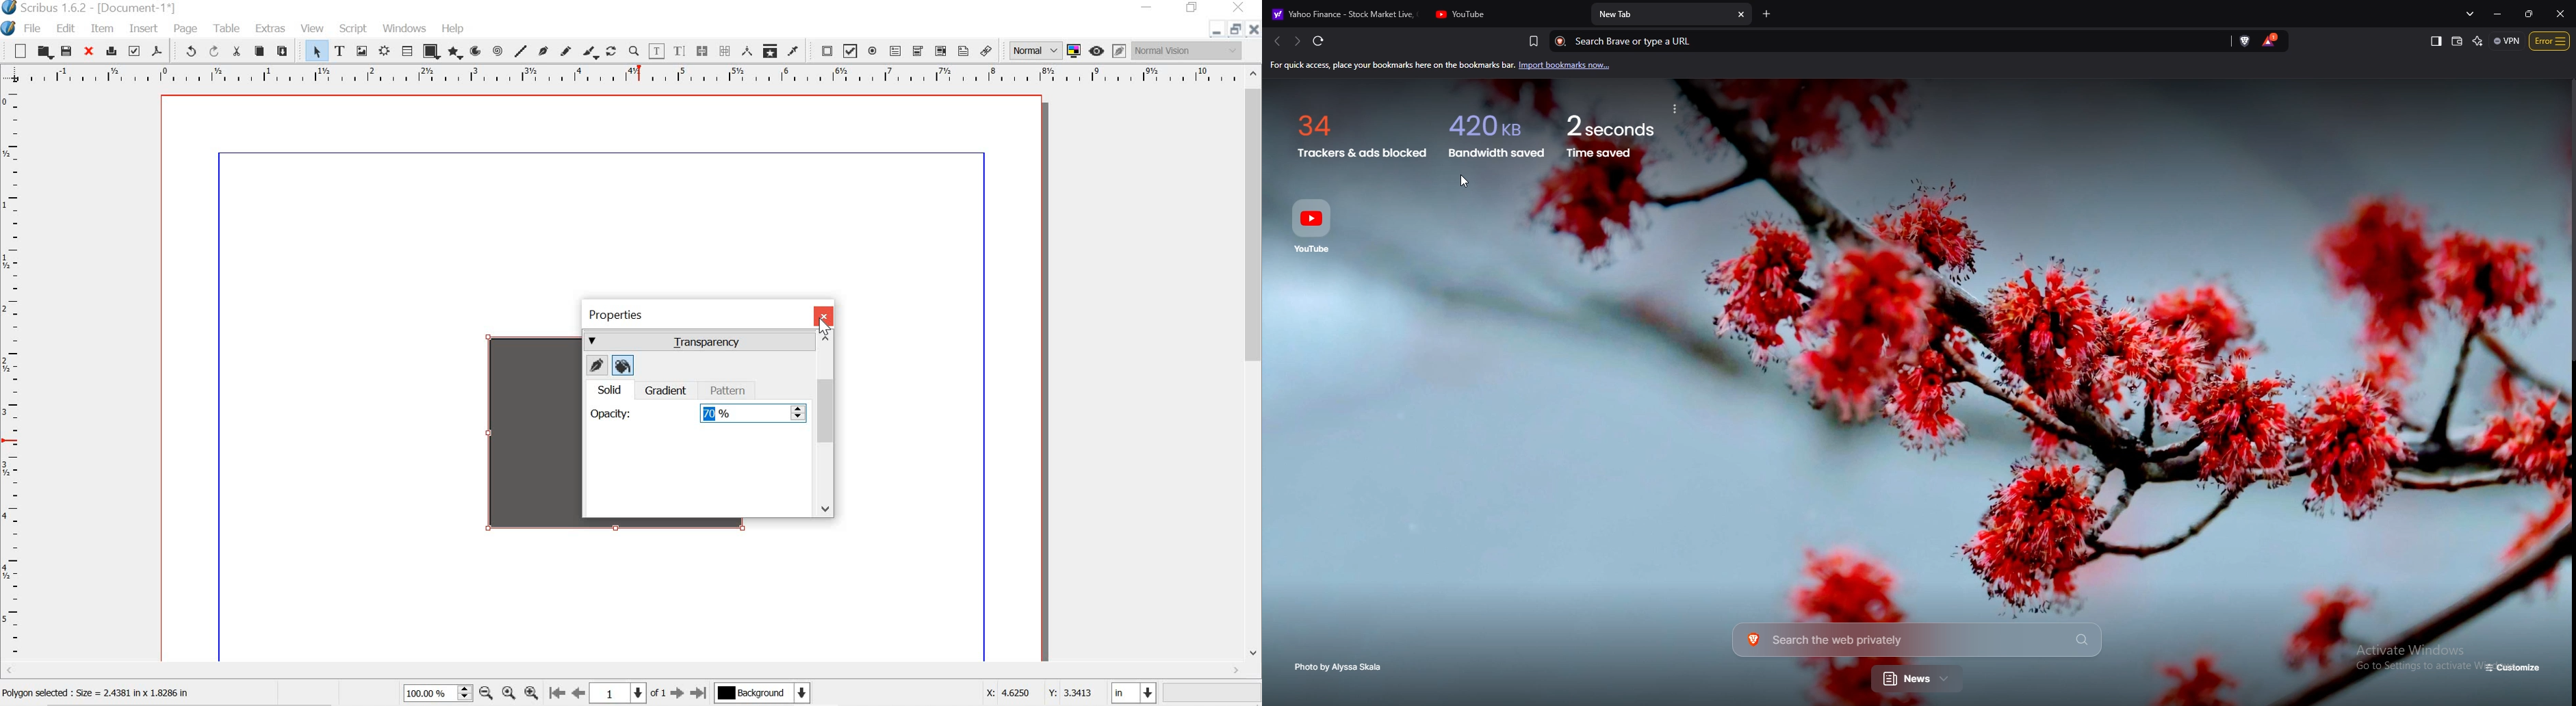 The image size is (2576, 728). I want to click on ruler, so click(620, 74).